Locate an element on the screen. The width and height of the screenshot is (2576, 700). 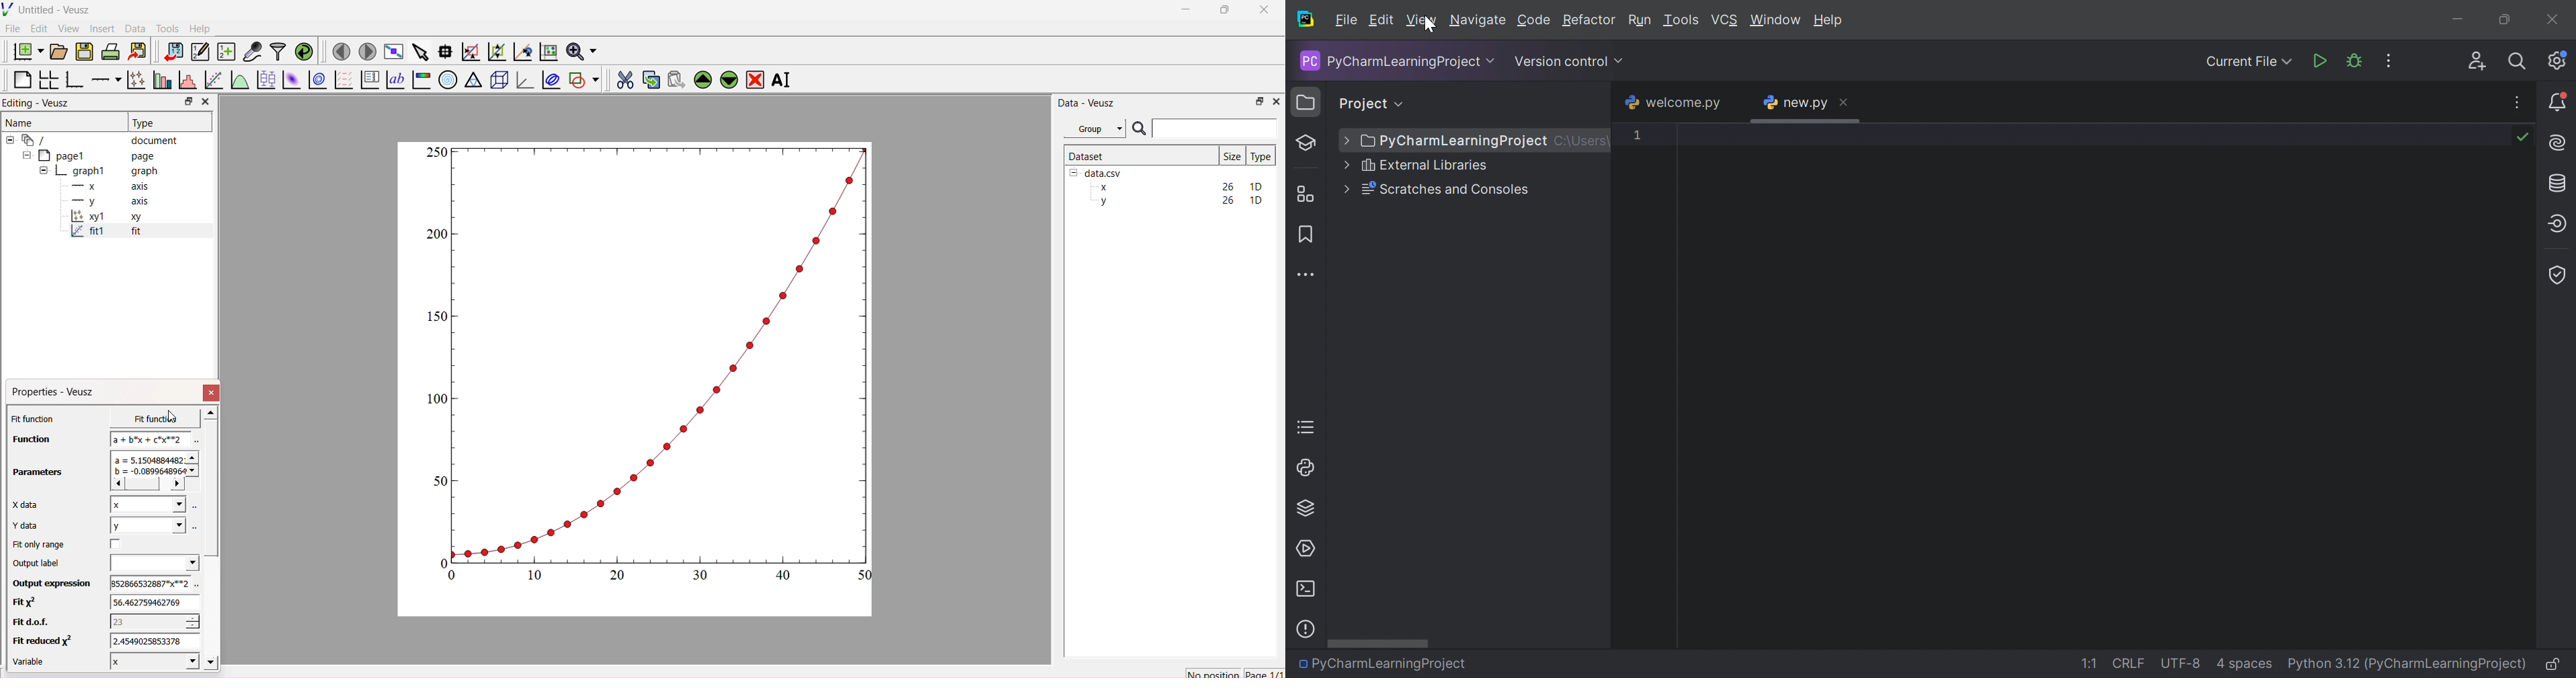
Down is located at coordinates (728, 78).